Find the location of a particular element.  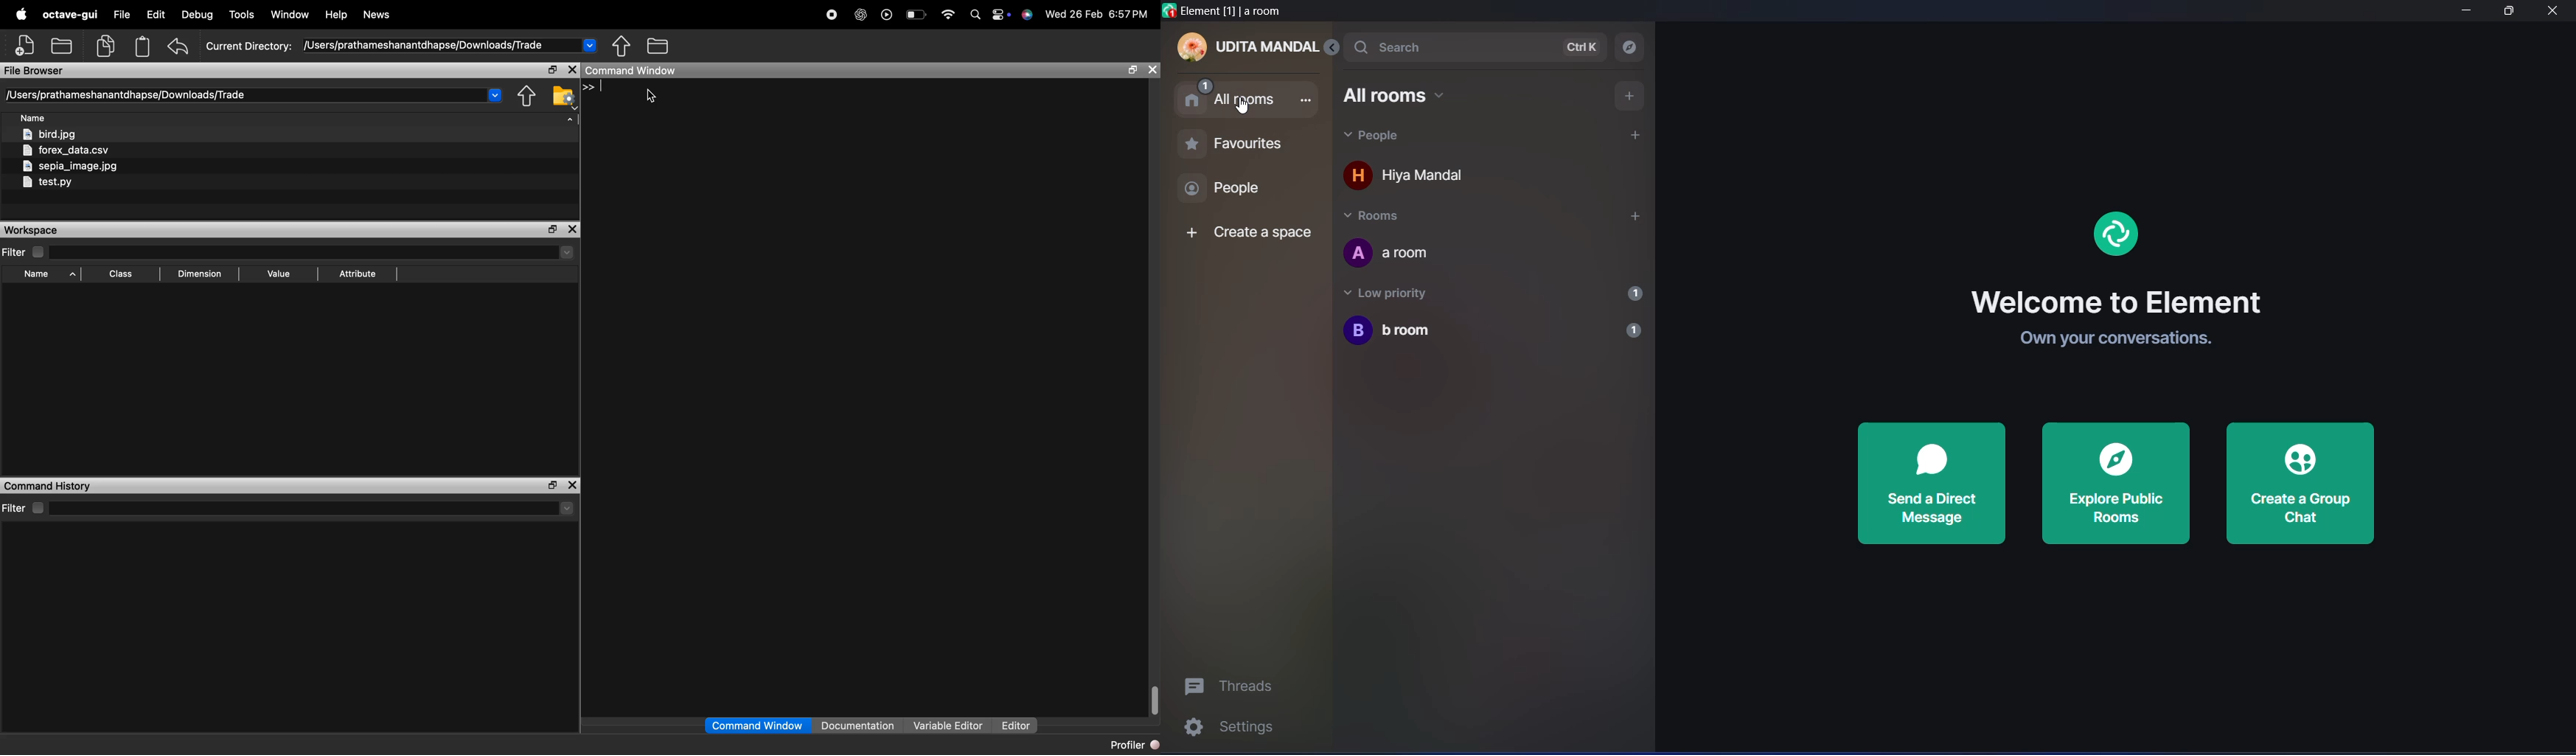

Threads is located at coordinates (1235, 684).